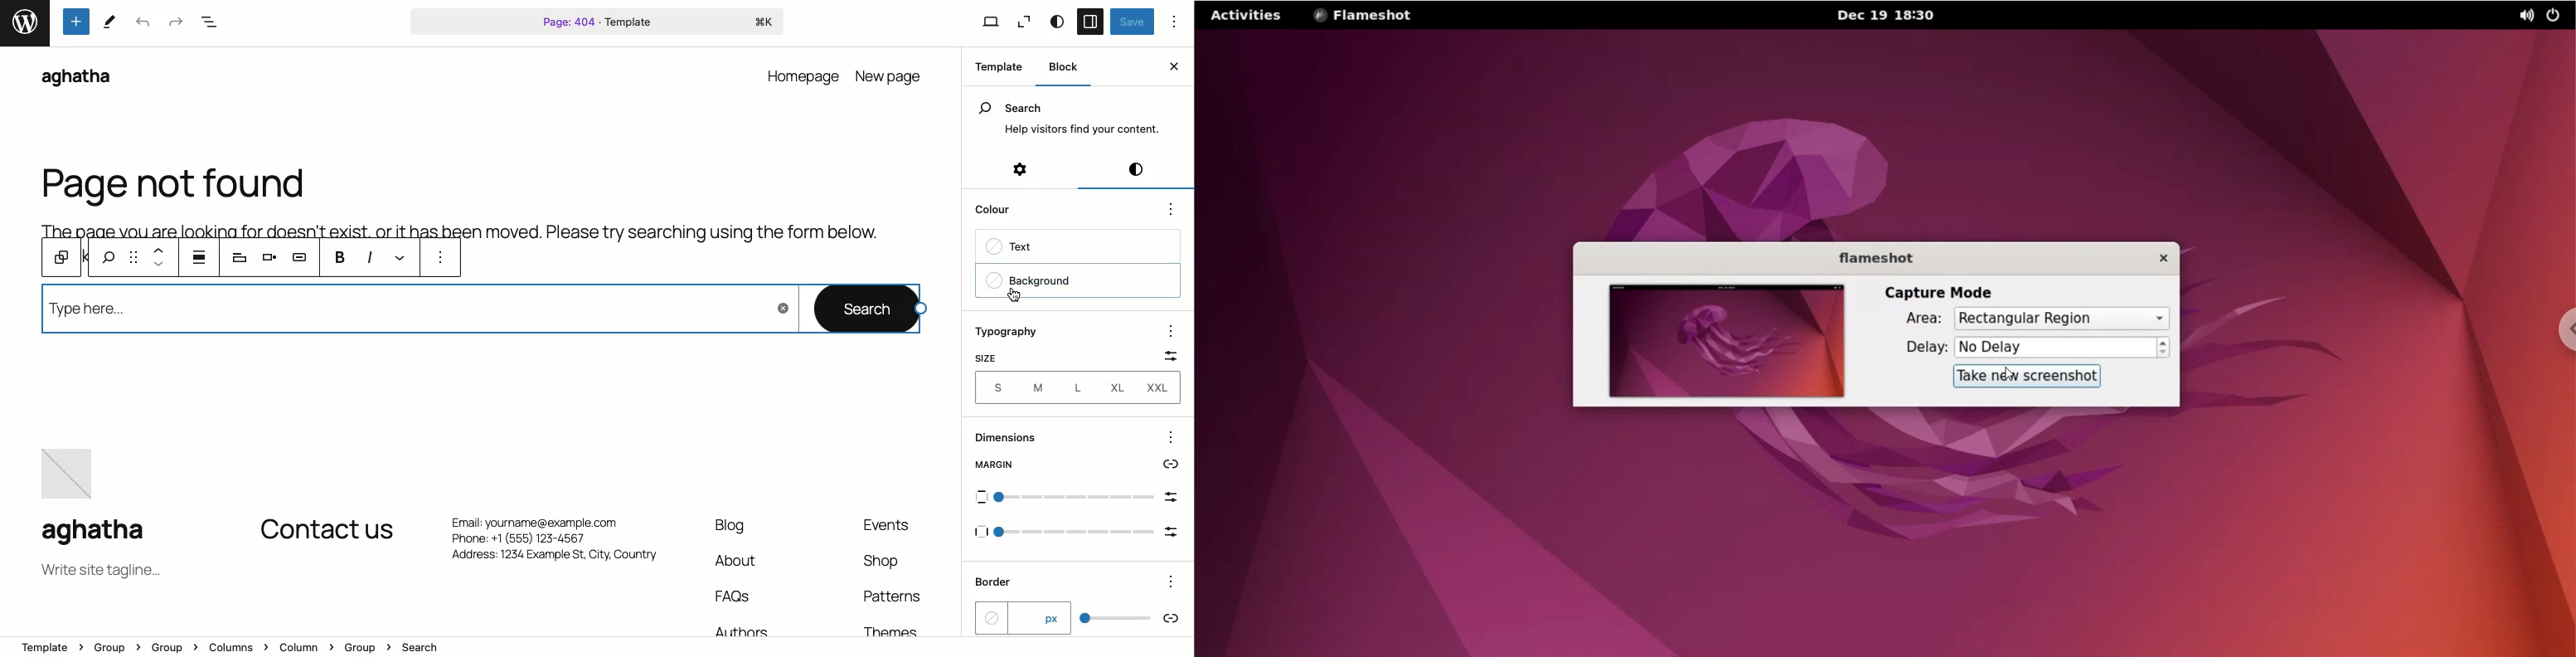 The image size is (2576, 672). What do you see at coordinates (77, 21) in the screenshot?
I see `Tools` at bounding box center [77, 21].